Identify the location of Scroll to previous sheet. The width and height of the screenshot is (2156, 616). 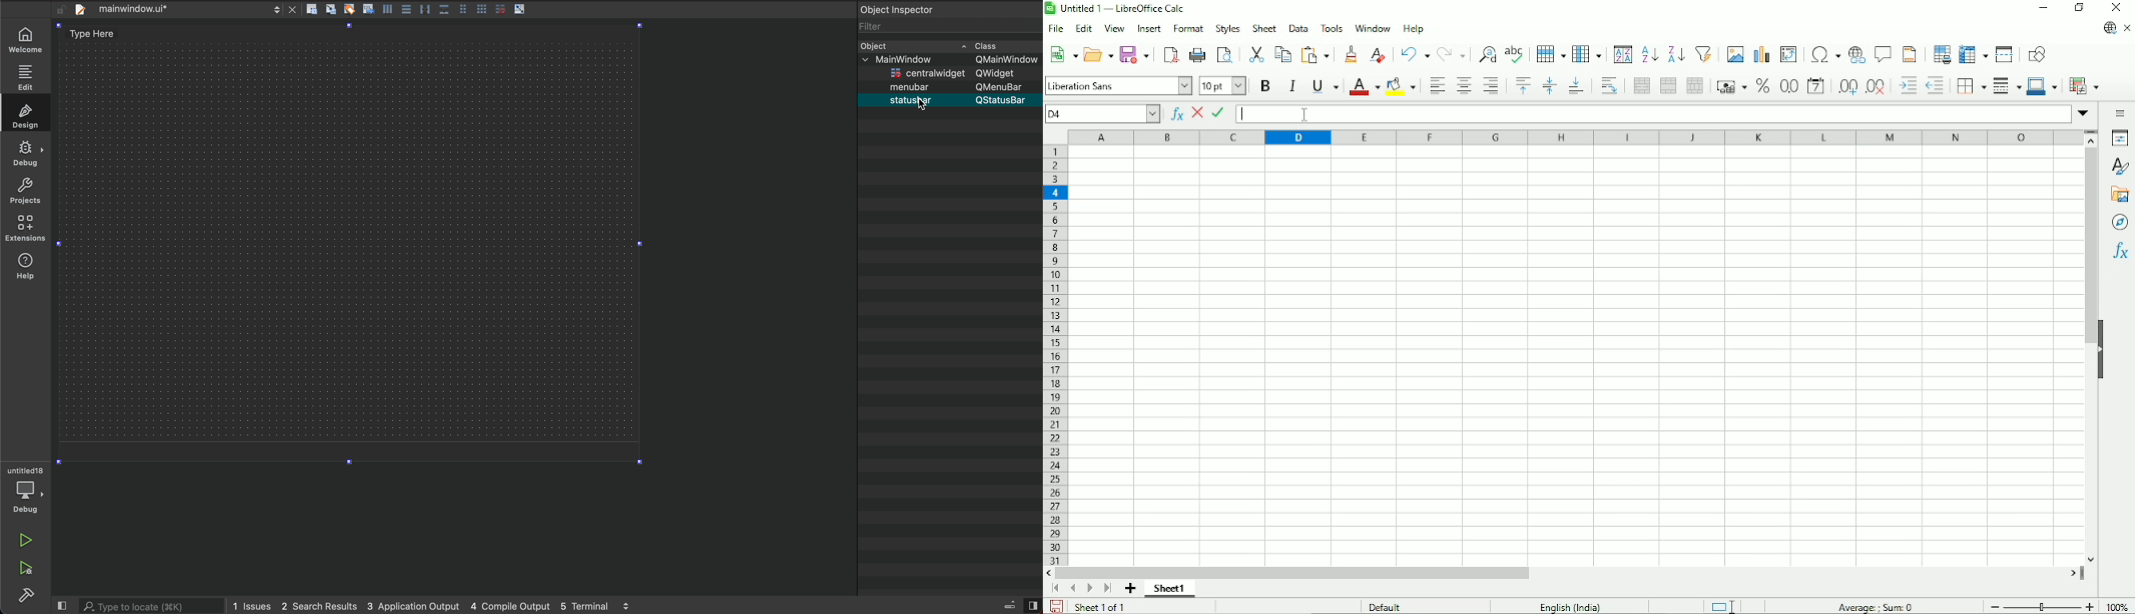
(1073, 588).